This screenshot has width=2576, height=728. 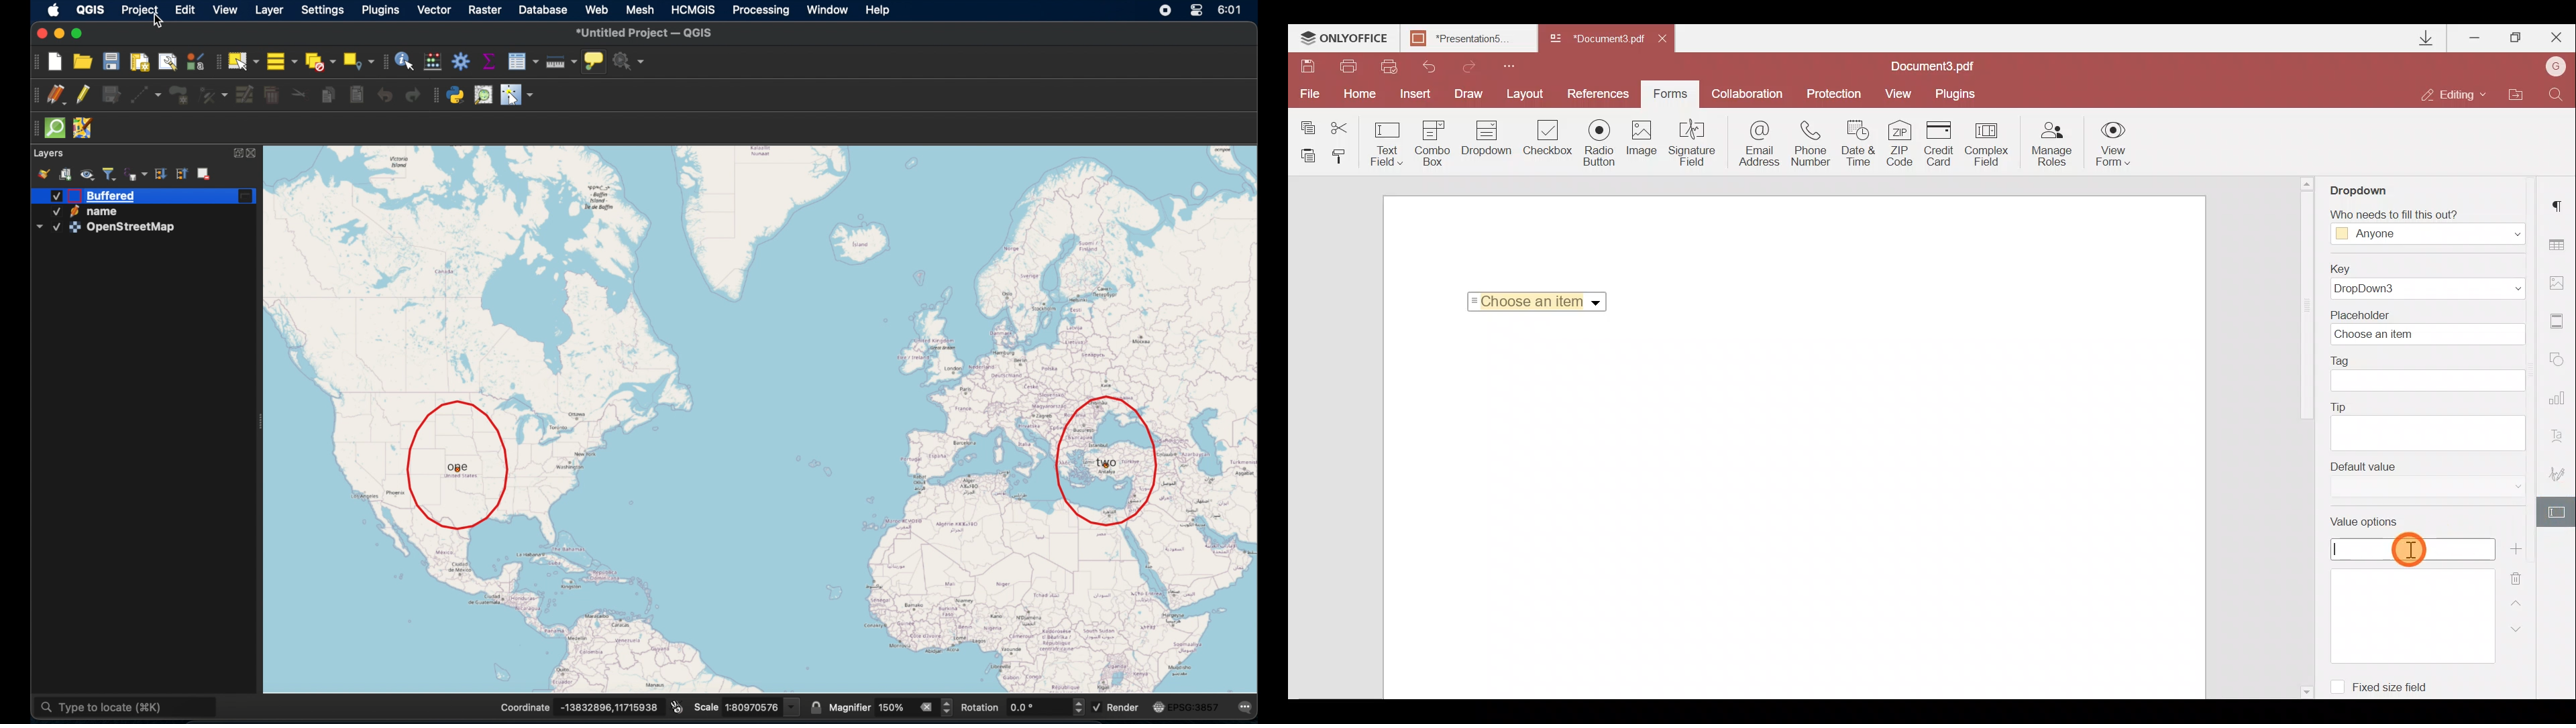 I want to click on Form settings, so click(x=2557, y=511).